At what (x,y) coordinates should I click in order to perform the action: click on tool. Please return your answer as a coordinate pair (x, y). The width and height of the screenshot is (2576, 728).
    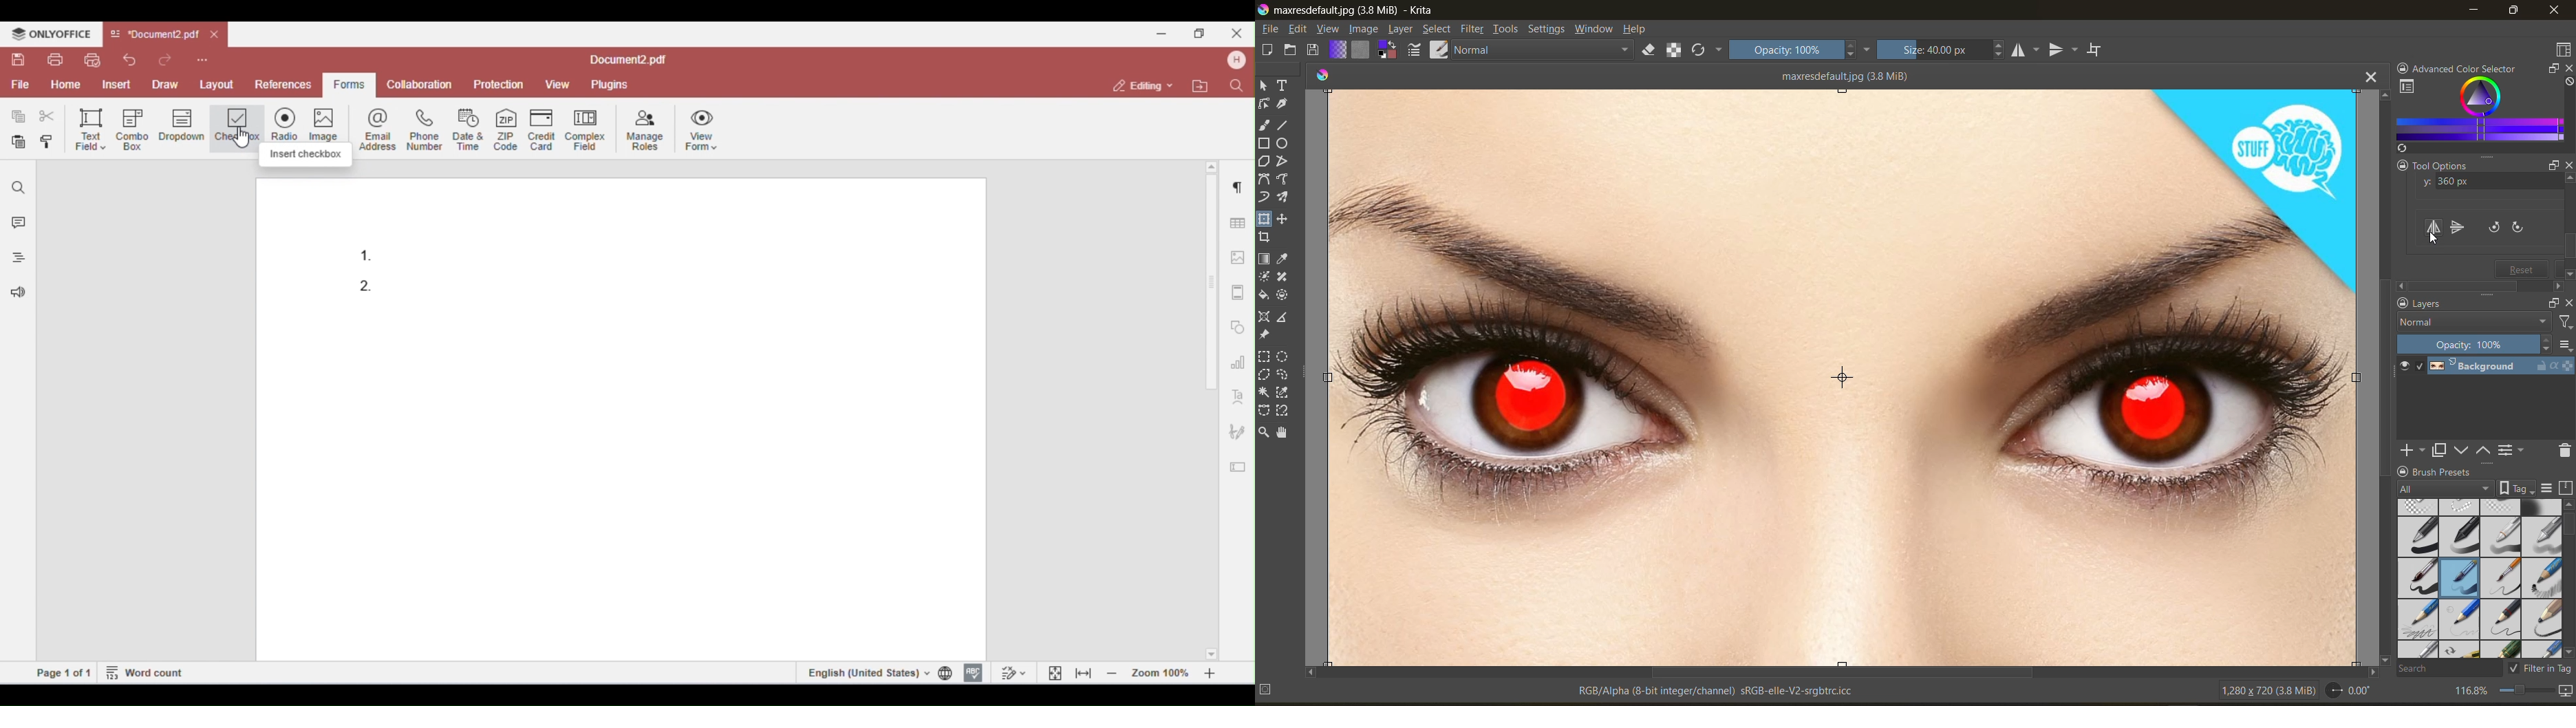
    Looking at the image, I should click on (1263, 374).